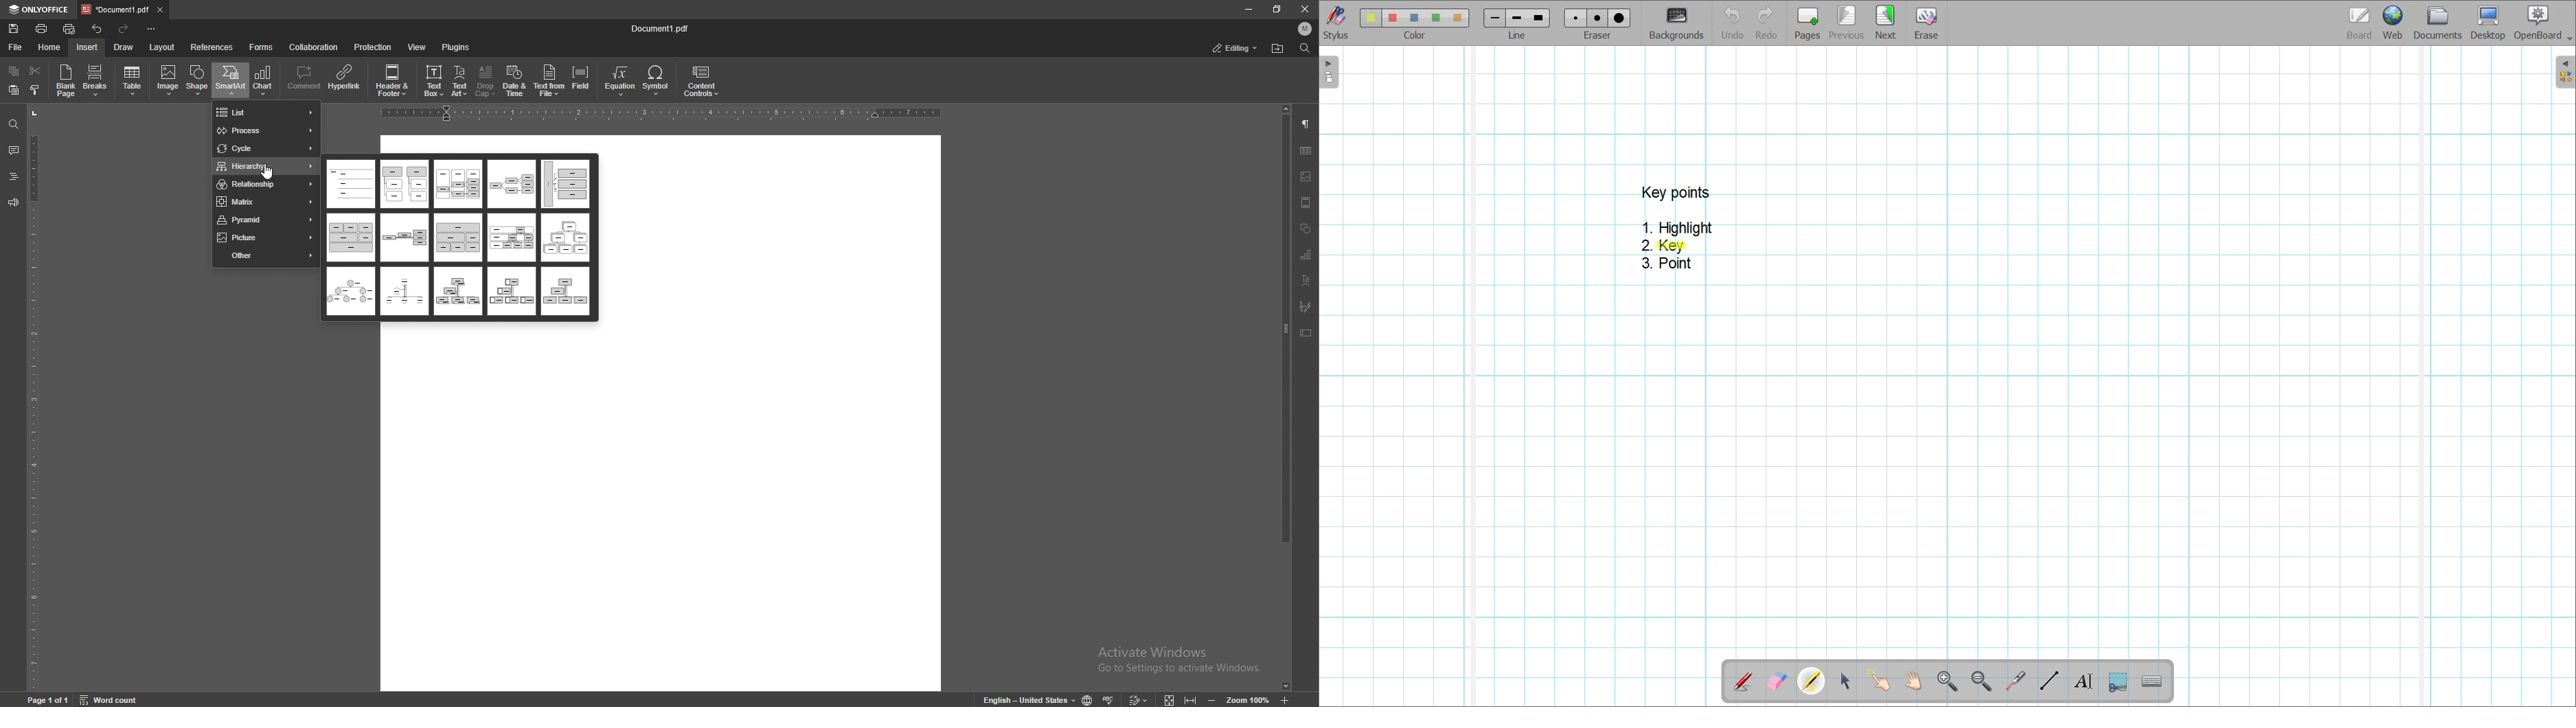 This screenshot has width=2576, height=728. What do you see at coordinates (98, 29) in the screenshot?
I see `undo` at bounding box center [98, 29].